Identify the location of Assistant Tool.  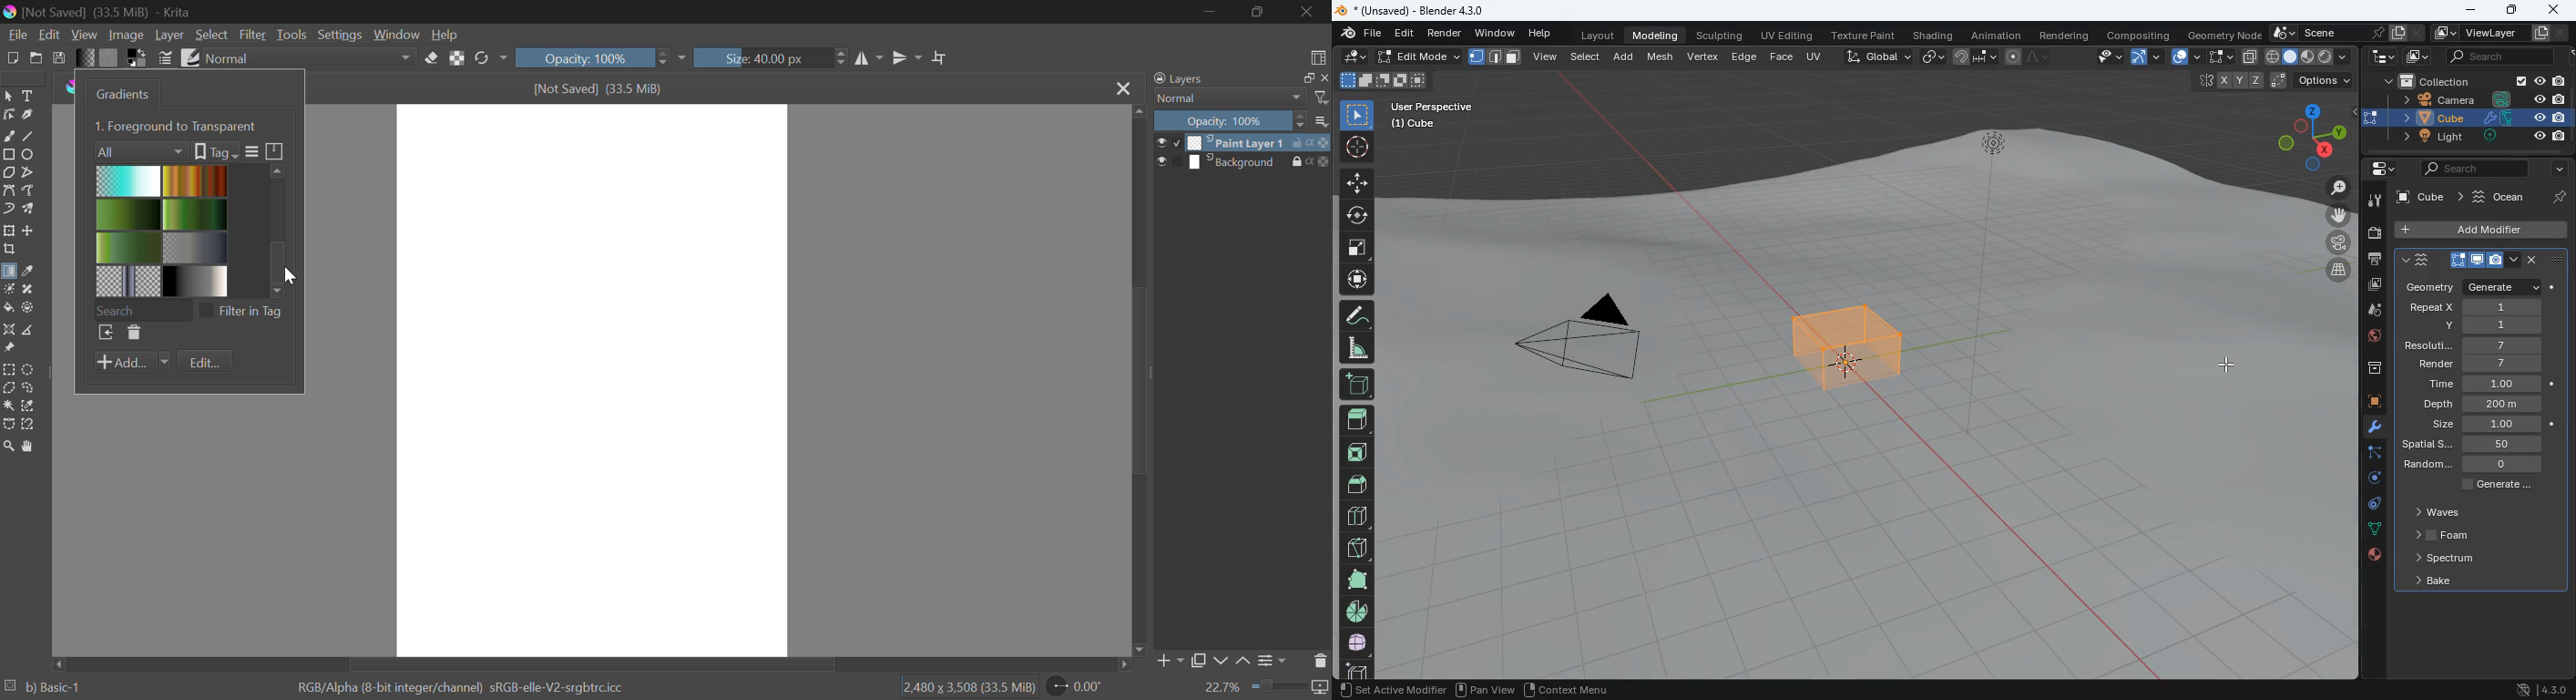
(9, 331).